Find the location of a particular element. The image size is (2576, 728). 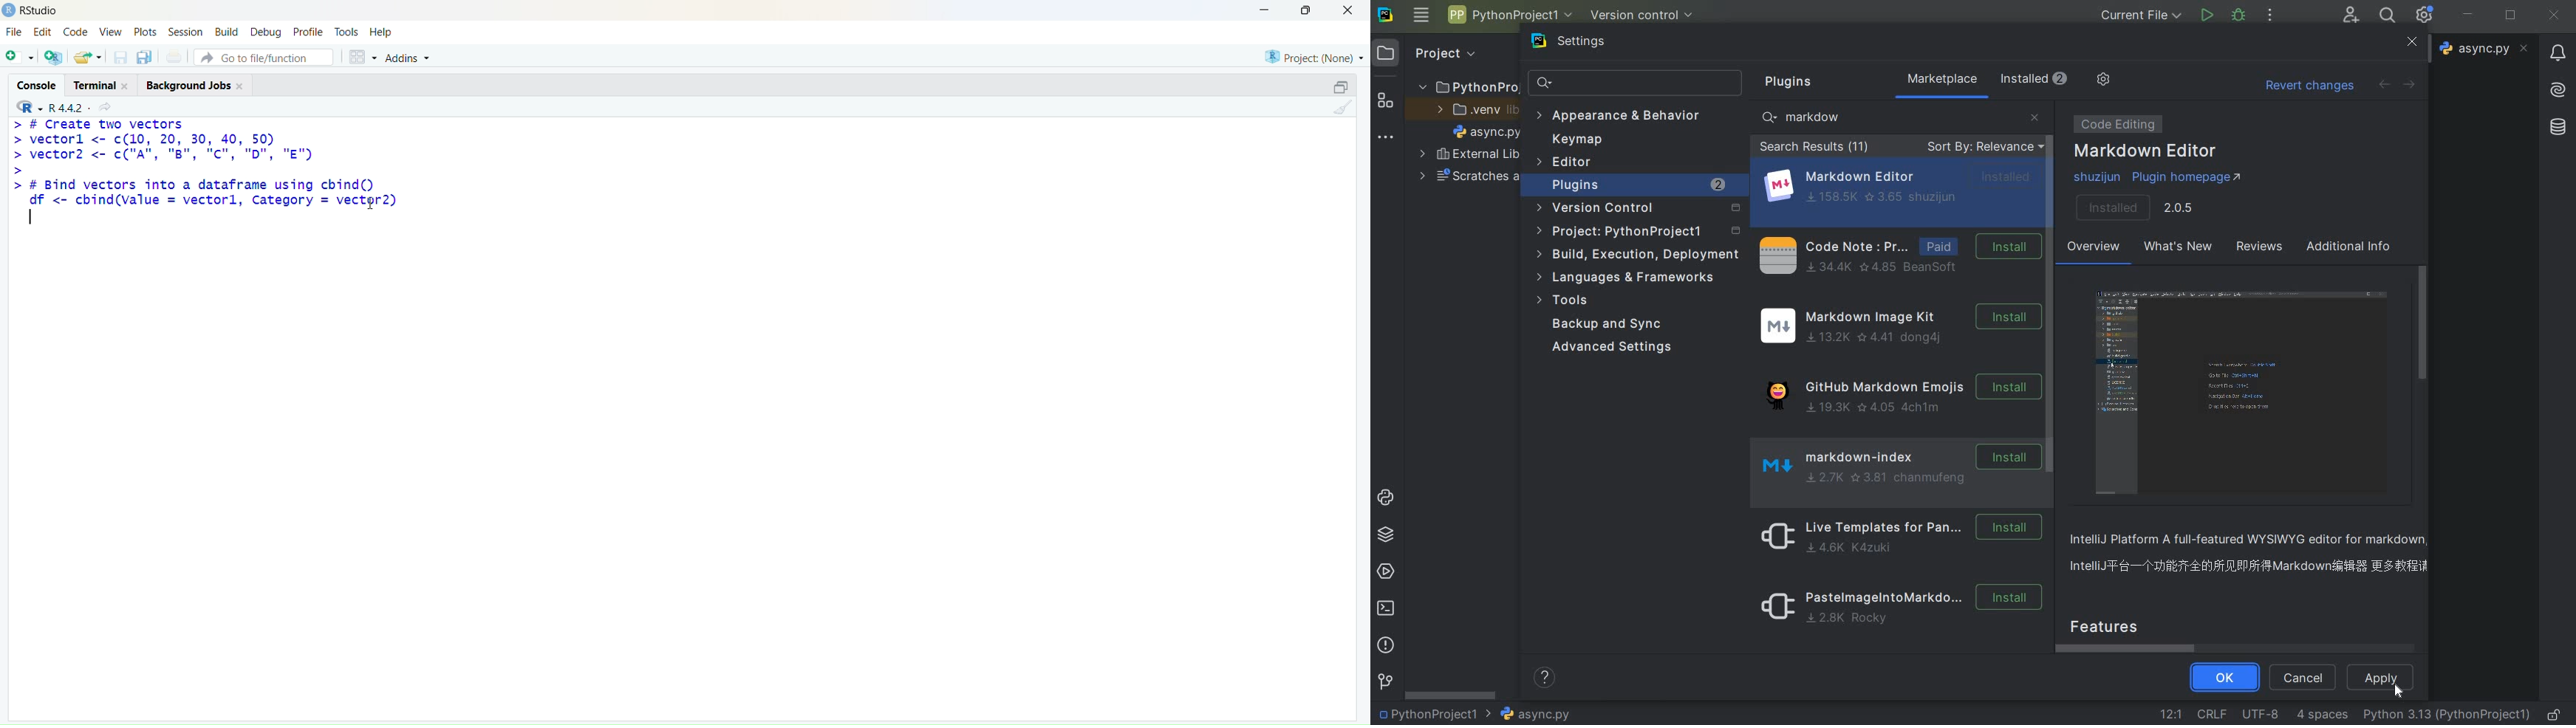

View is located at coordinates (110, 31).